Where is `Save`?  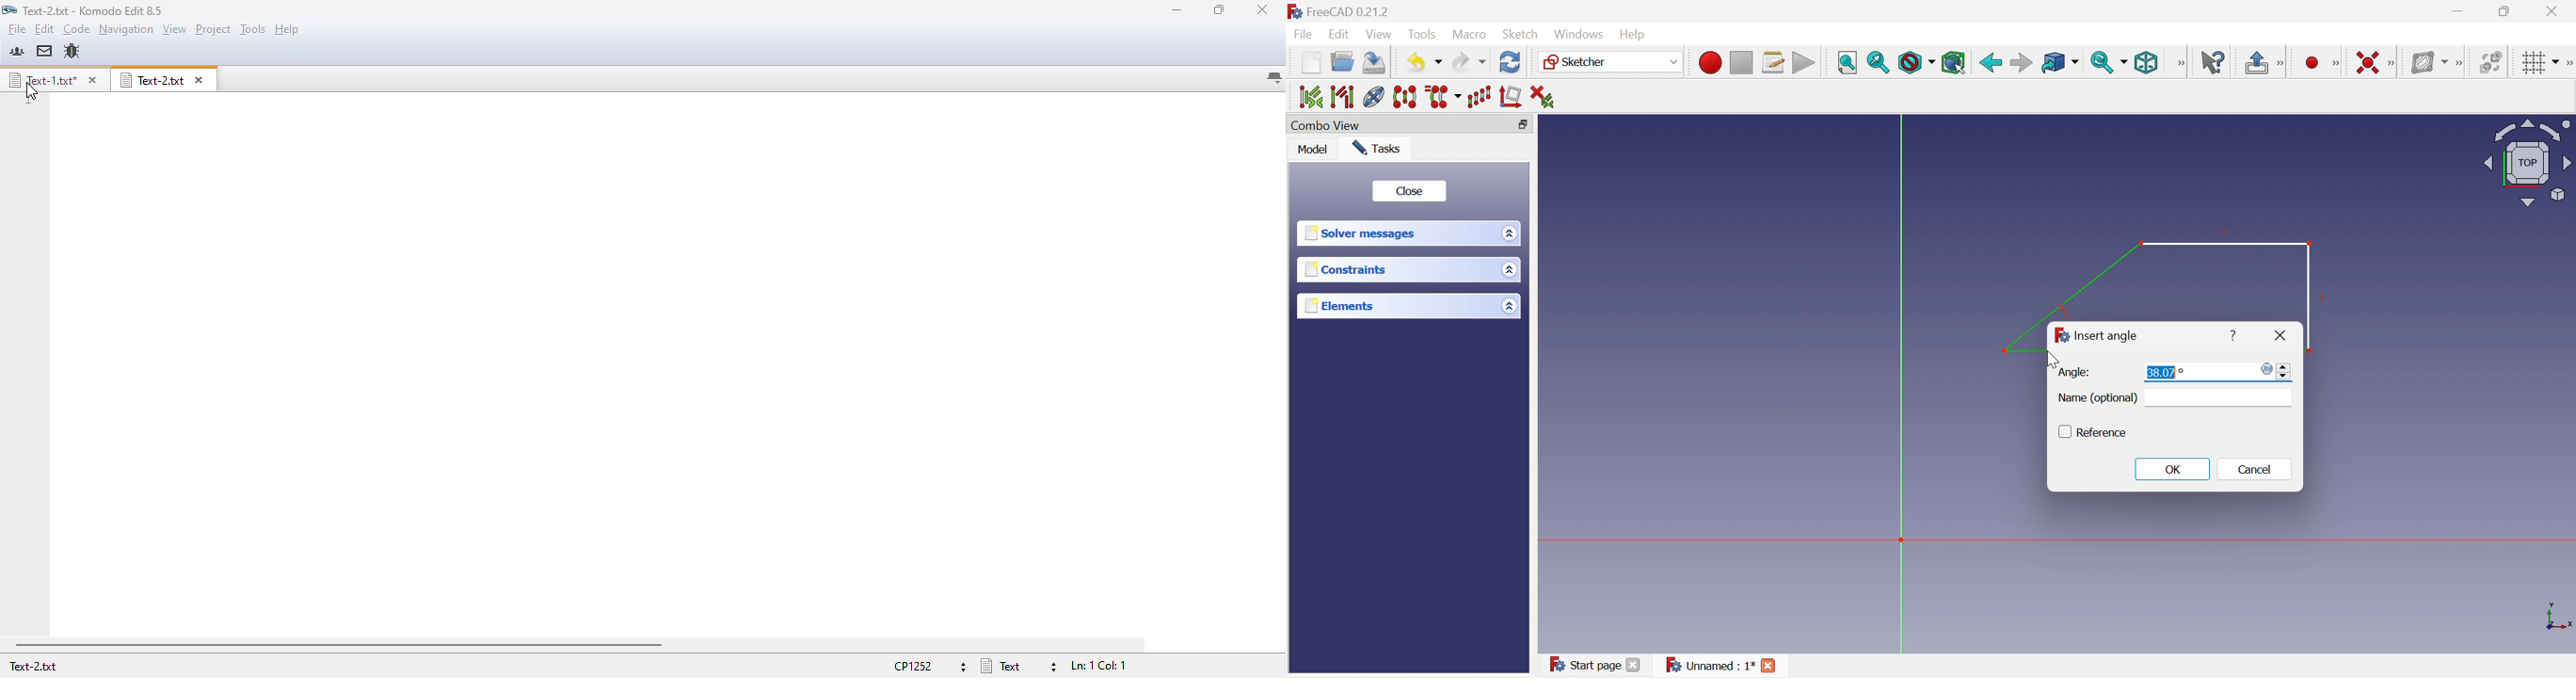
Save is located at coordinates (1375, 65).